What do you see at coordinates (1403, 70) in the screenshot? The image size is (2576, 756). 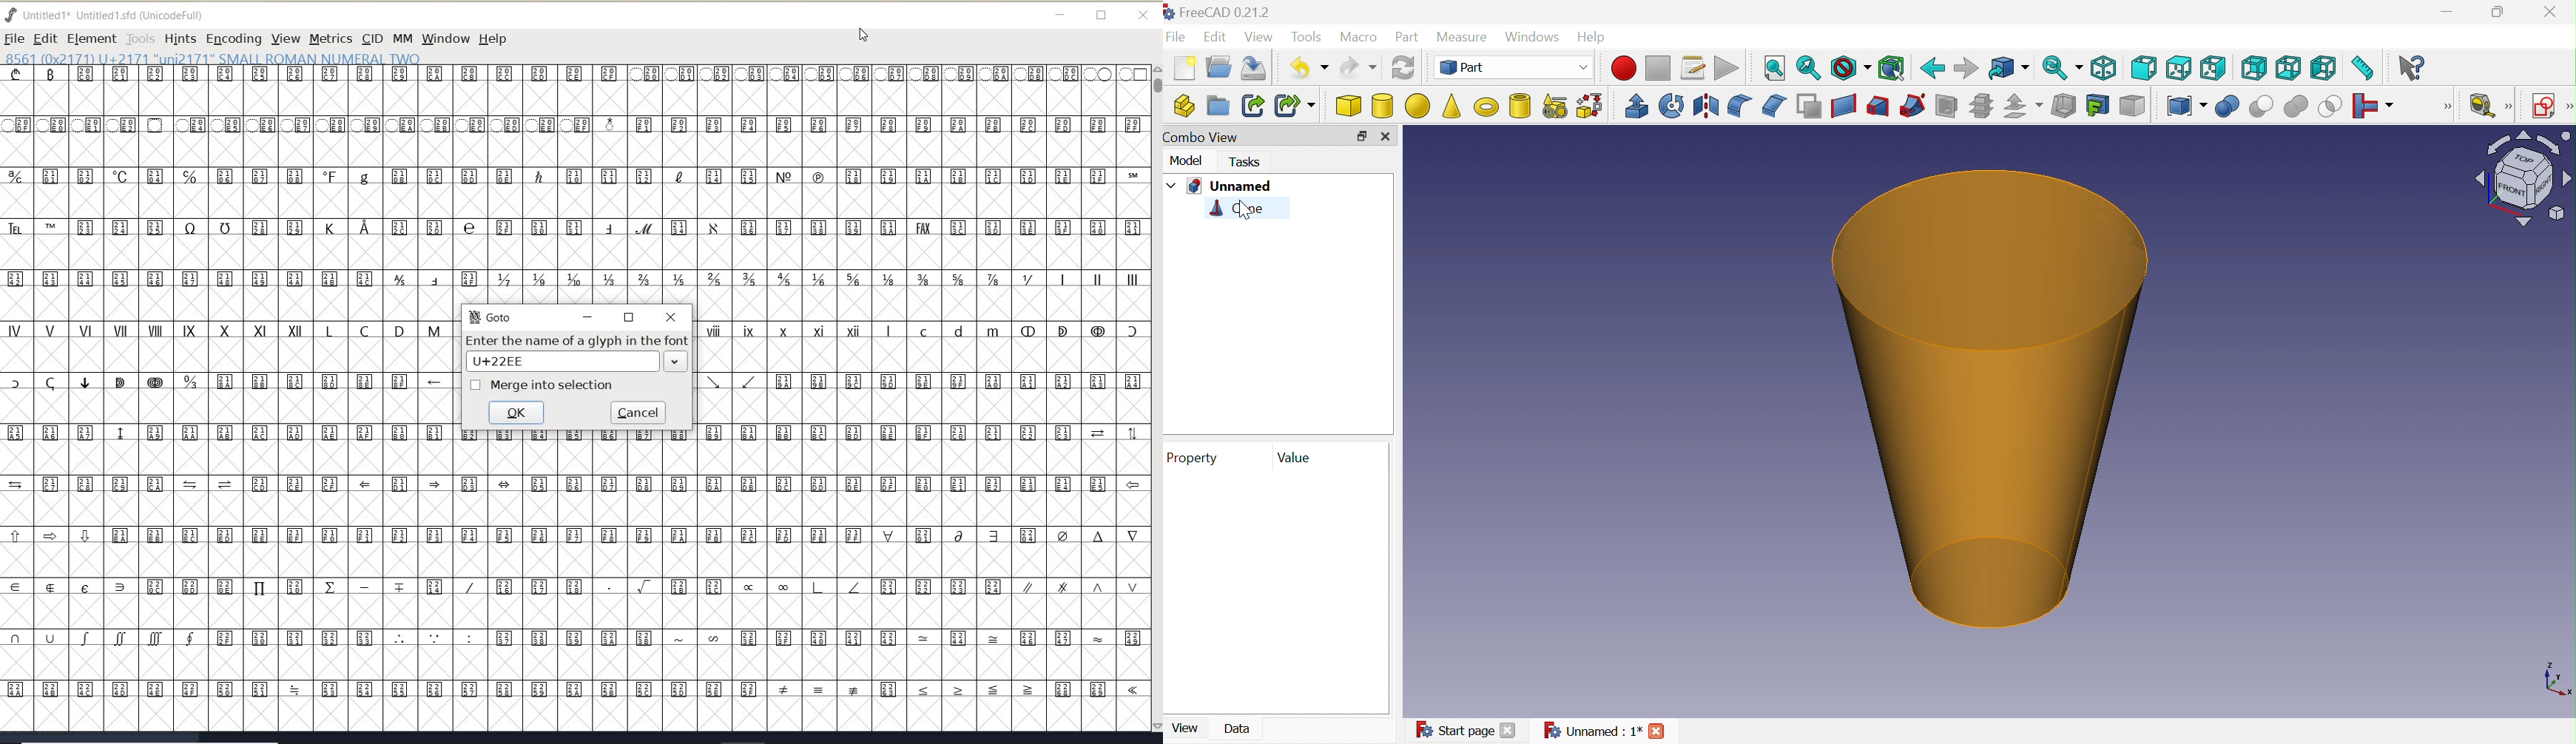 I see `Refresh` at bounding box center [1403, 70].